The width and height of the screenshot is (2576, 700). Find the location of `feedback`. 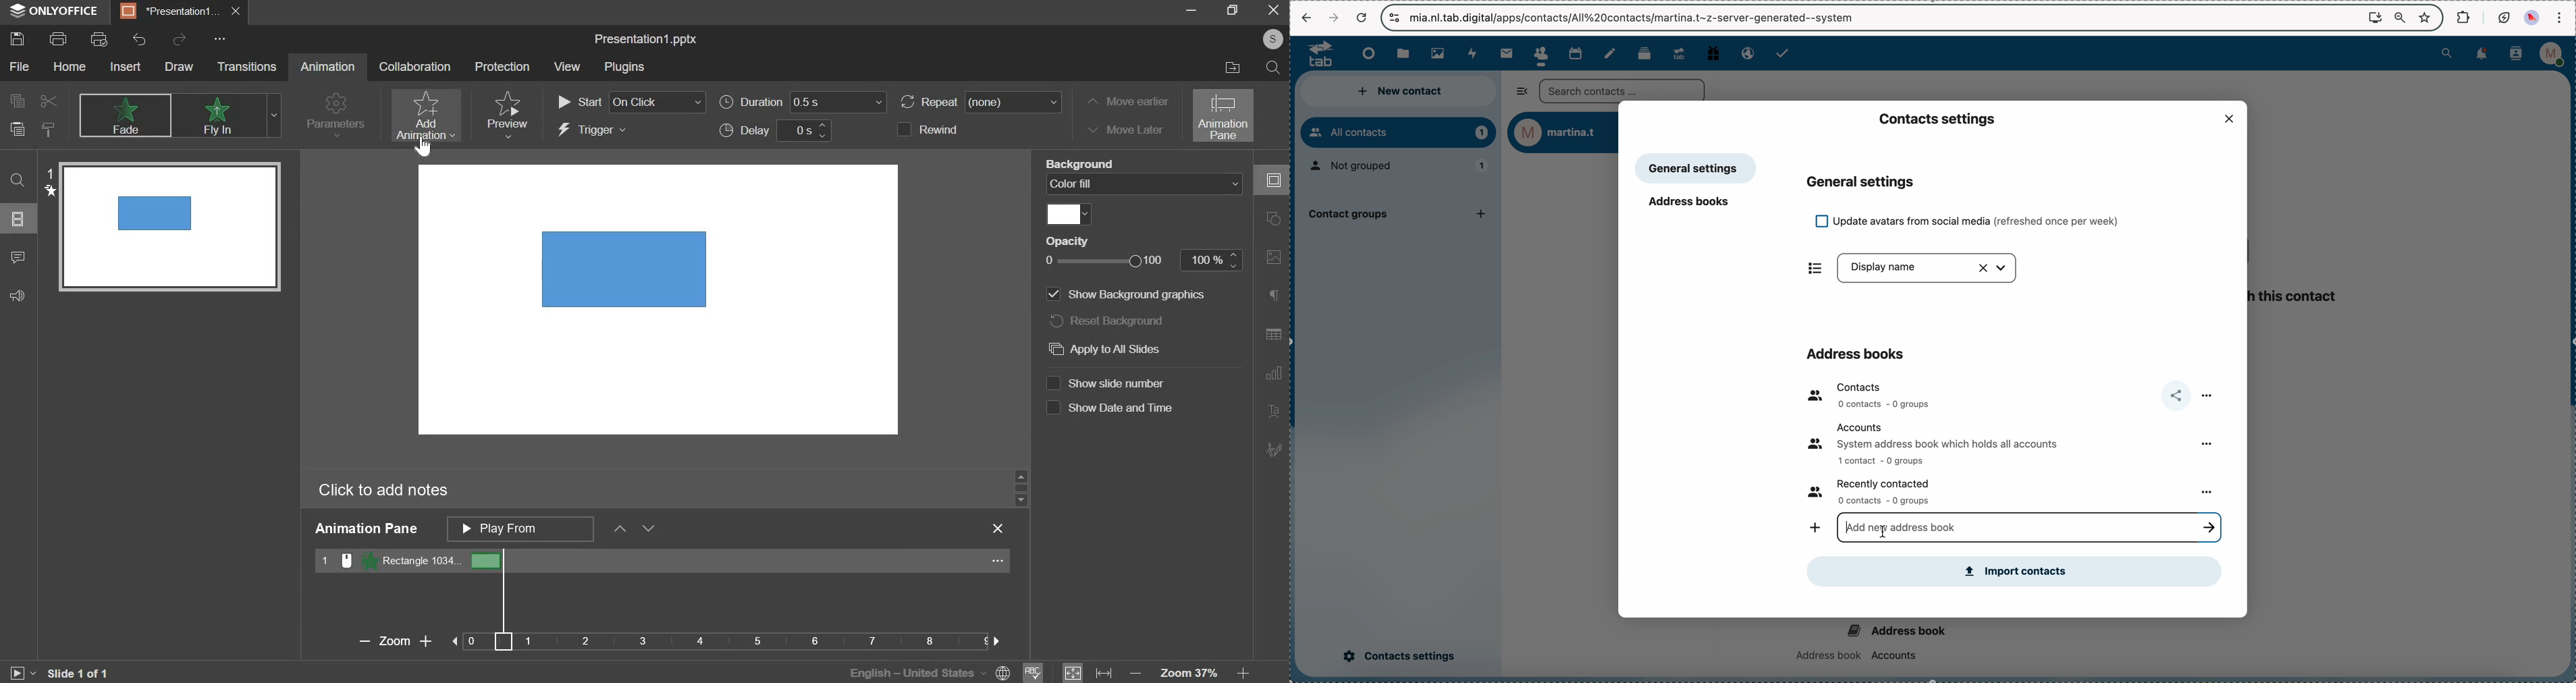

feedback is located at coordinates (18, 296).